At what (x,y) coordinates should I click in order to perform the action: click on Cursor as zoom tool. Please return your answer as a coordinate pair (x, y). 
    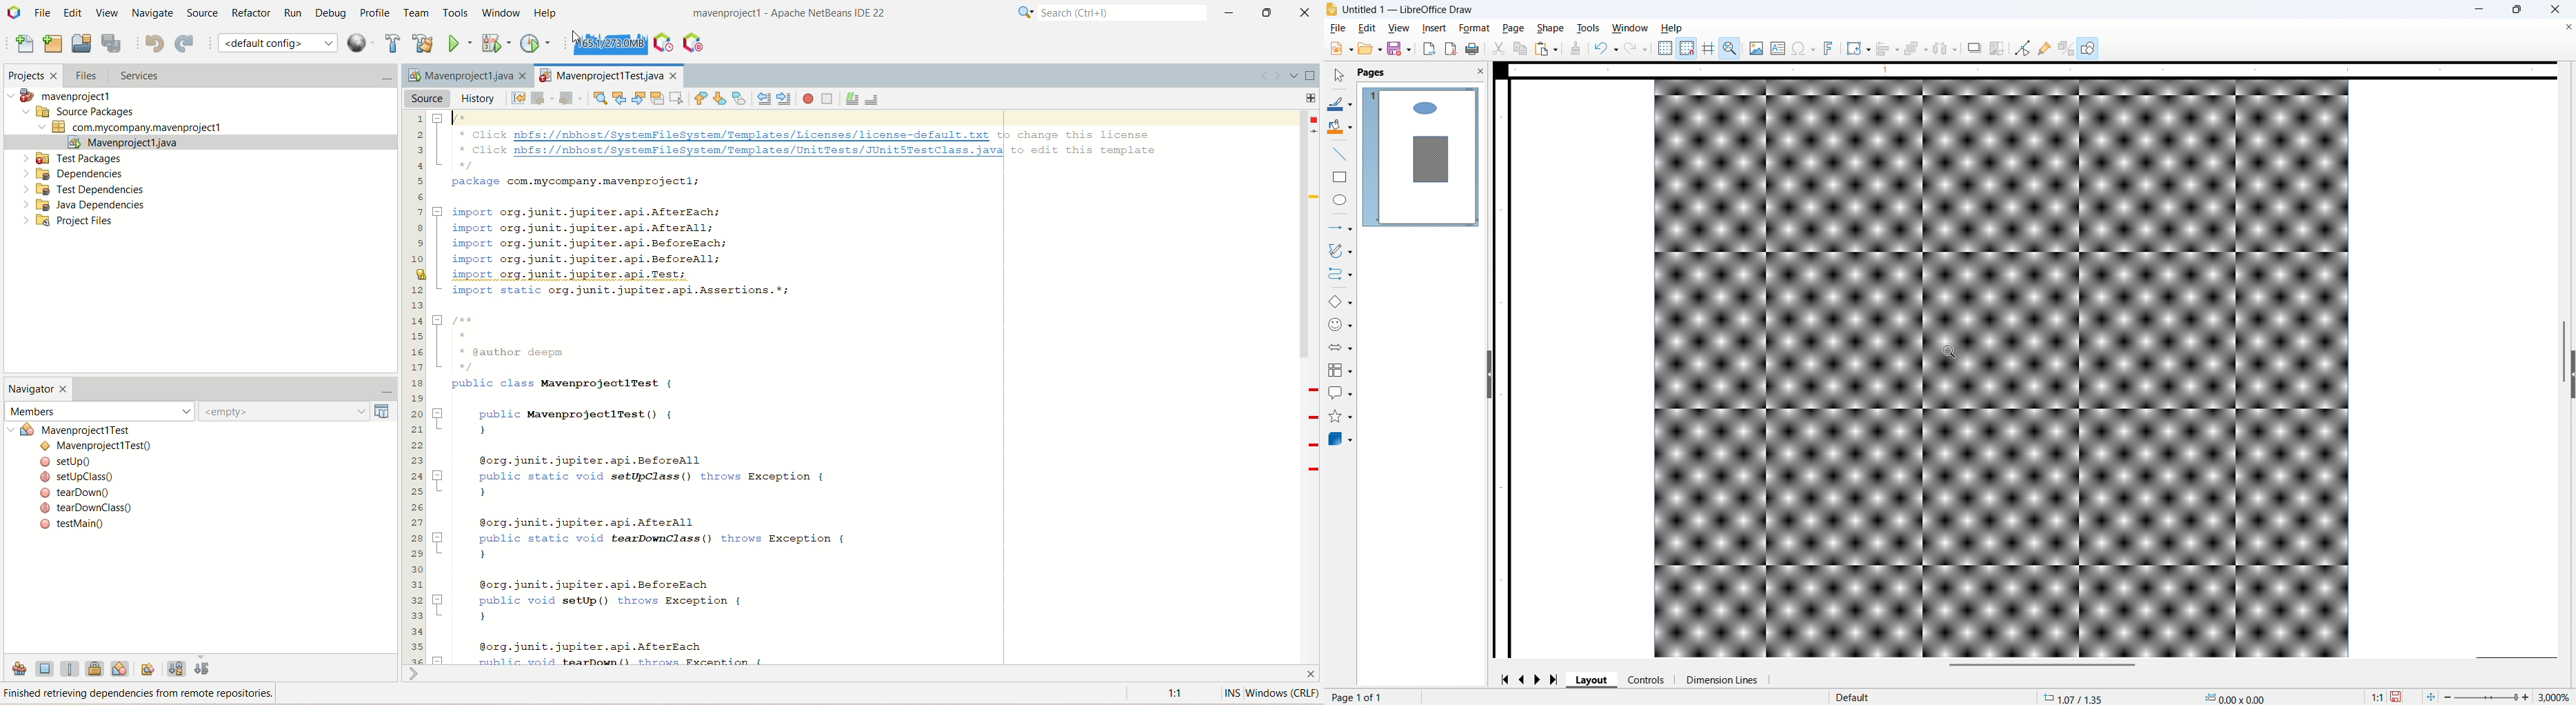
    Looking at the image, I should click on (1950, 351).